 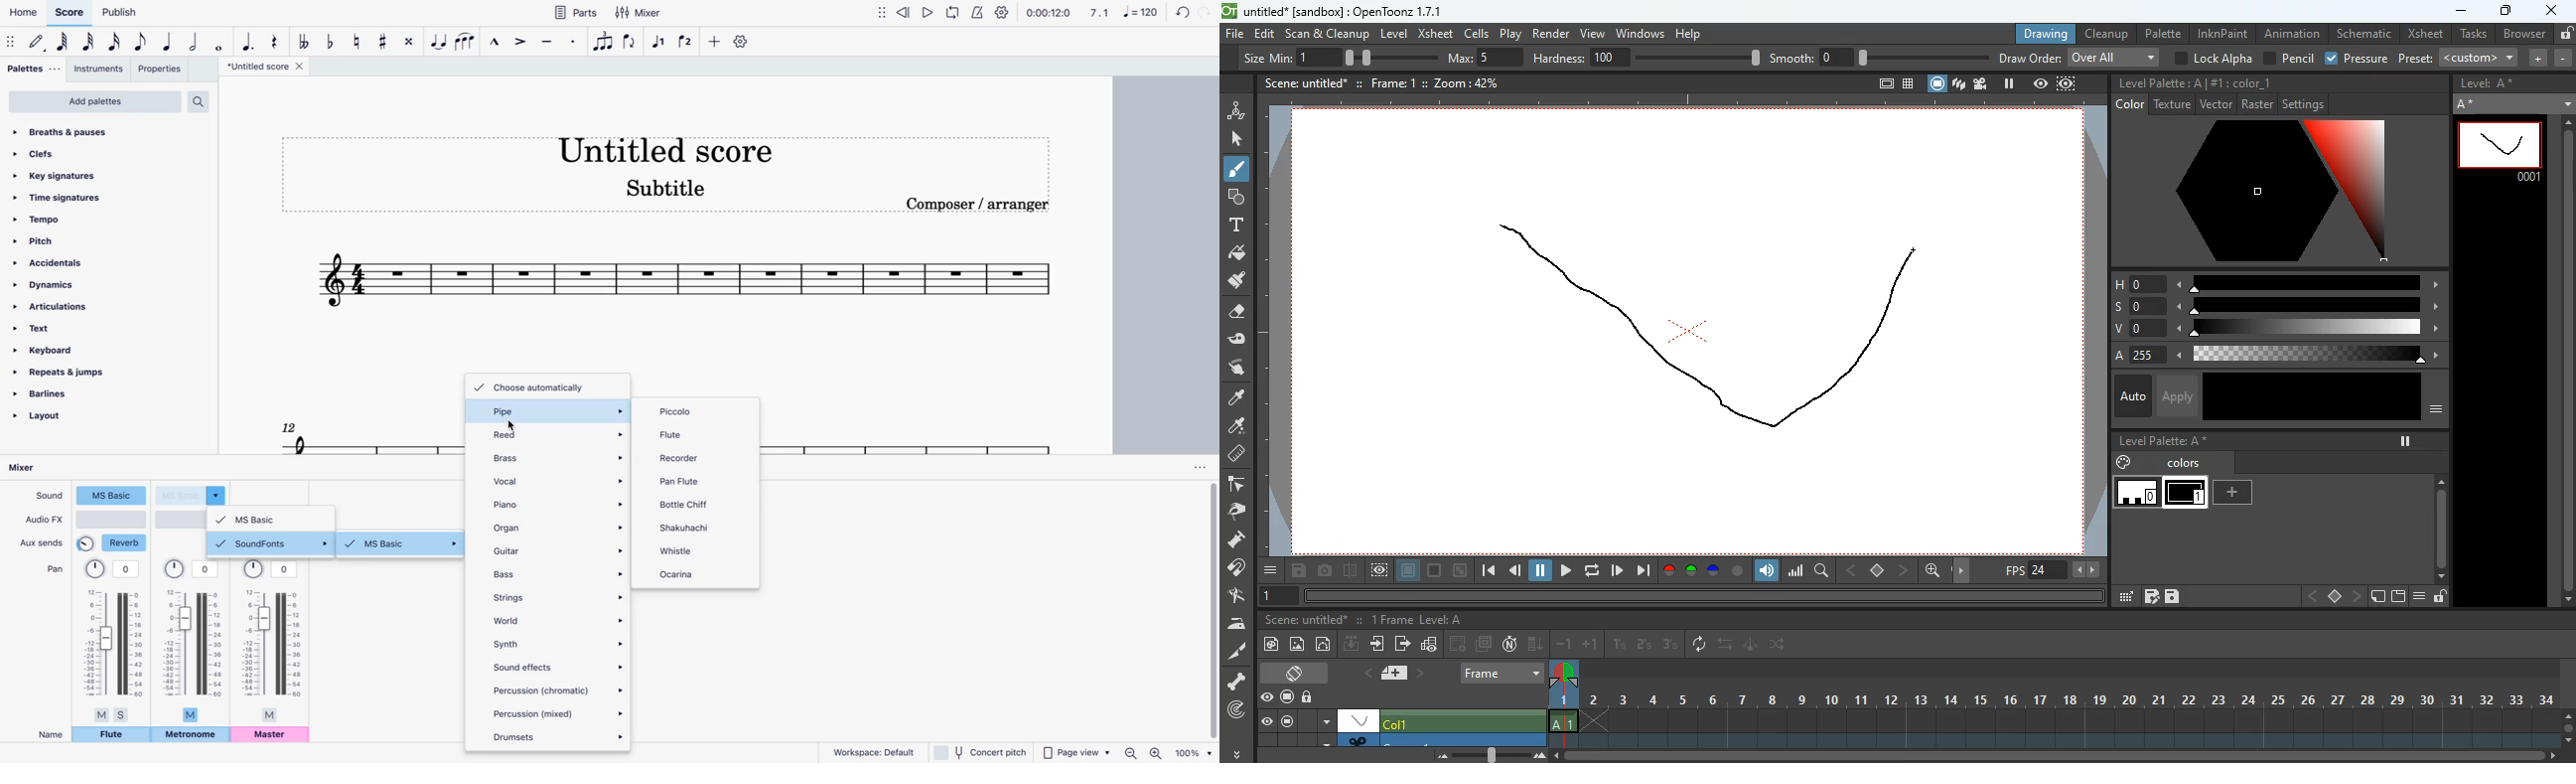 What do you see at coordinates (577, 12) in the screenshot?
I see `parts` at bounding box center [577, 12].